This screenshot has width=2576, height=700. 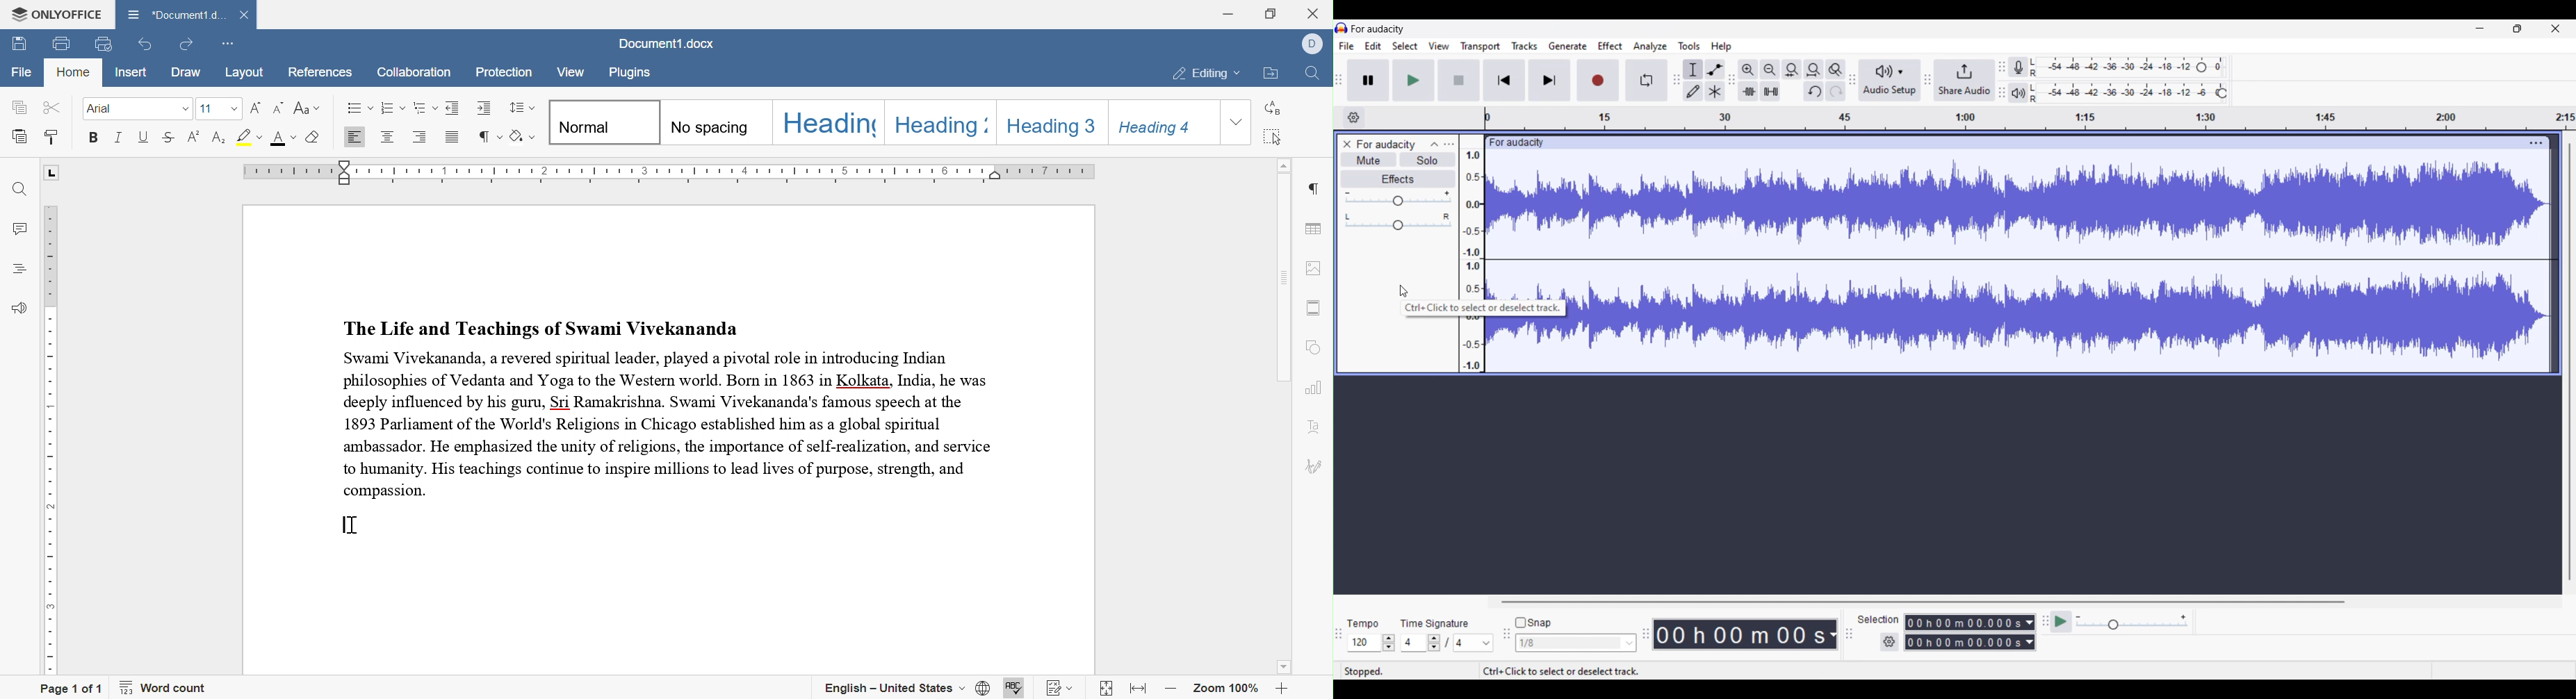 What do you see at coordinates (1549, 80) in the screenshot?
I see `Skip/Select to end` at bounding box center [1549, 80].